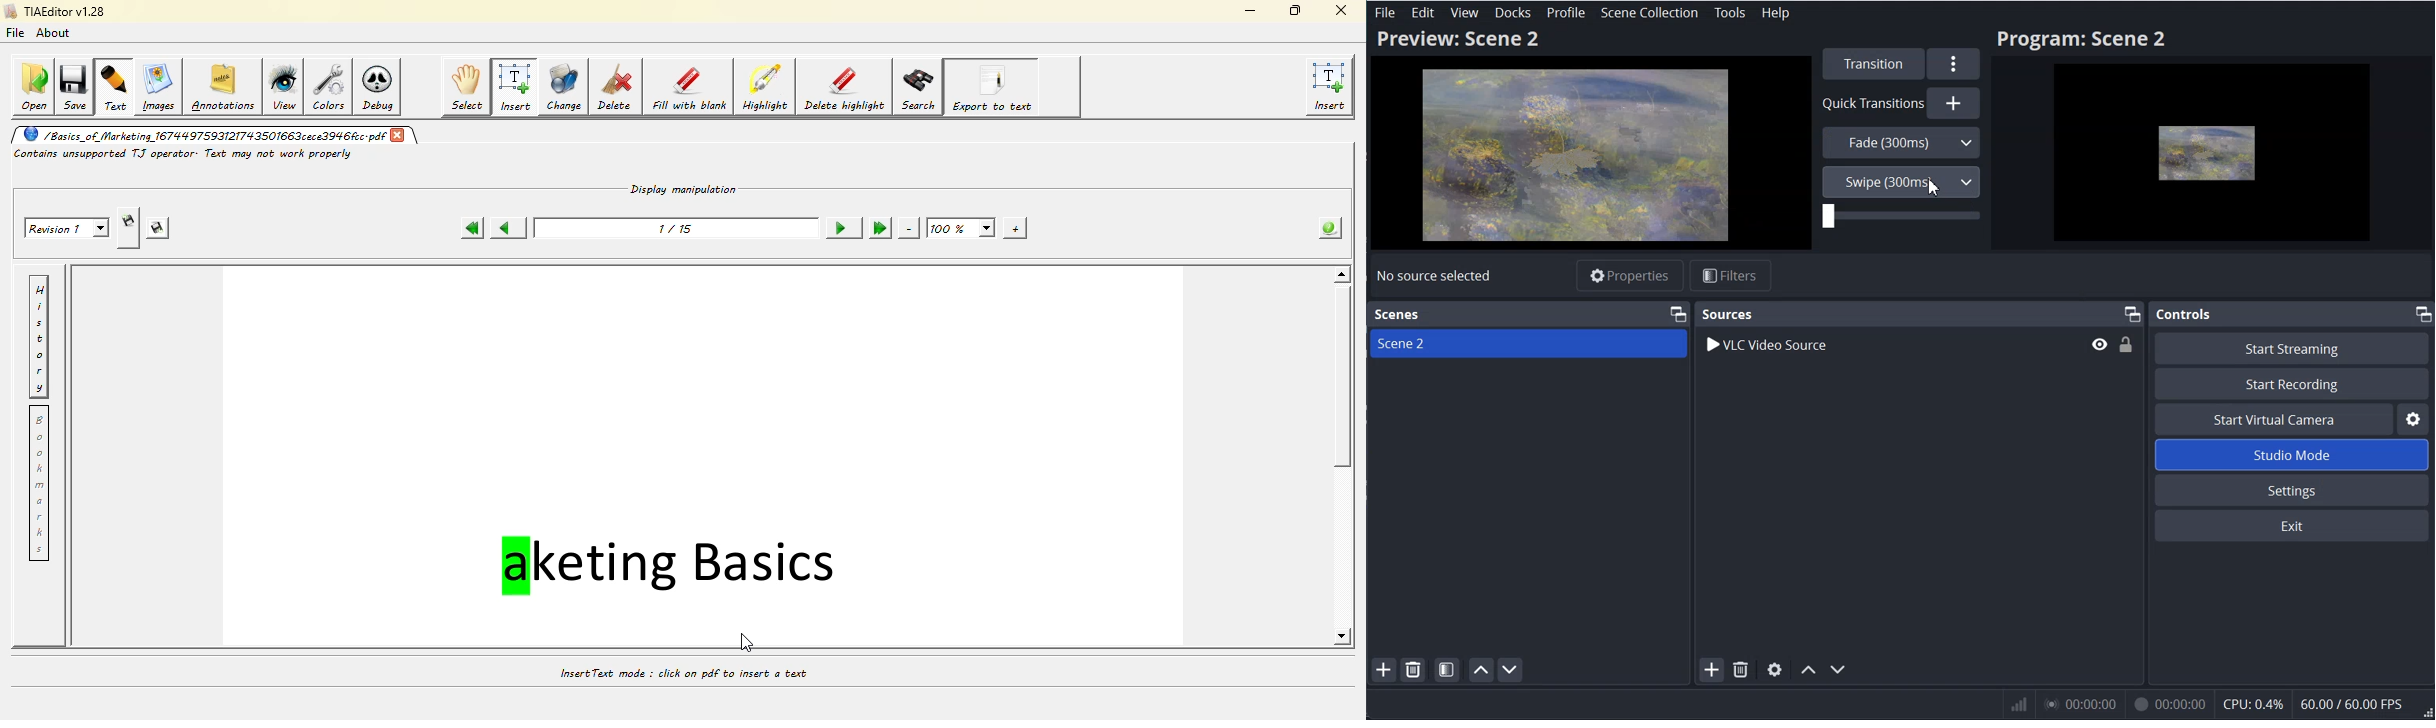 The image size is (2436, 728). I want to click on Open Scene filter, so click(1447, 669).